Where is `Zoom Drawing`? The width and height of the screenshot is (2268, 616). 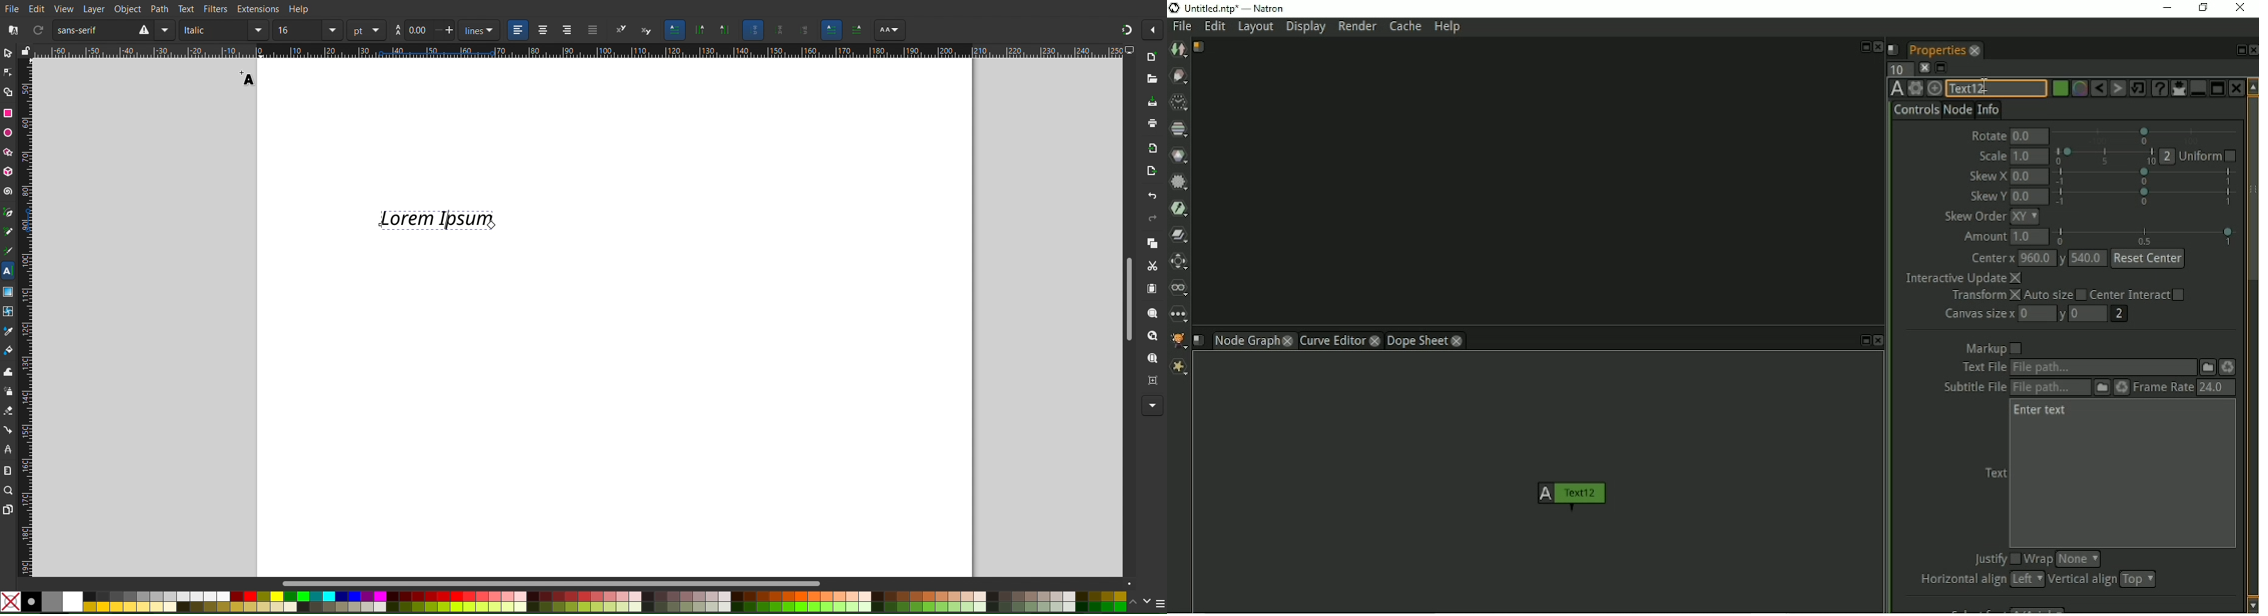
Zoom Drawing is located at coordinates (1148, 337).